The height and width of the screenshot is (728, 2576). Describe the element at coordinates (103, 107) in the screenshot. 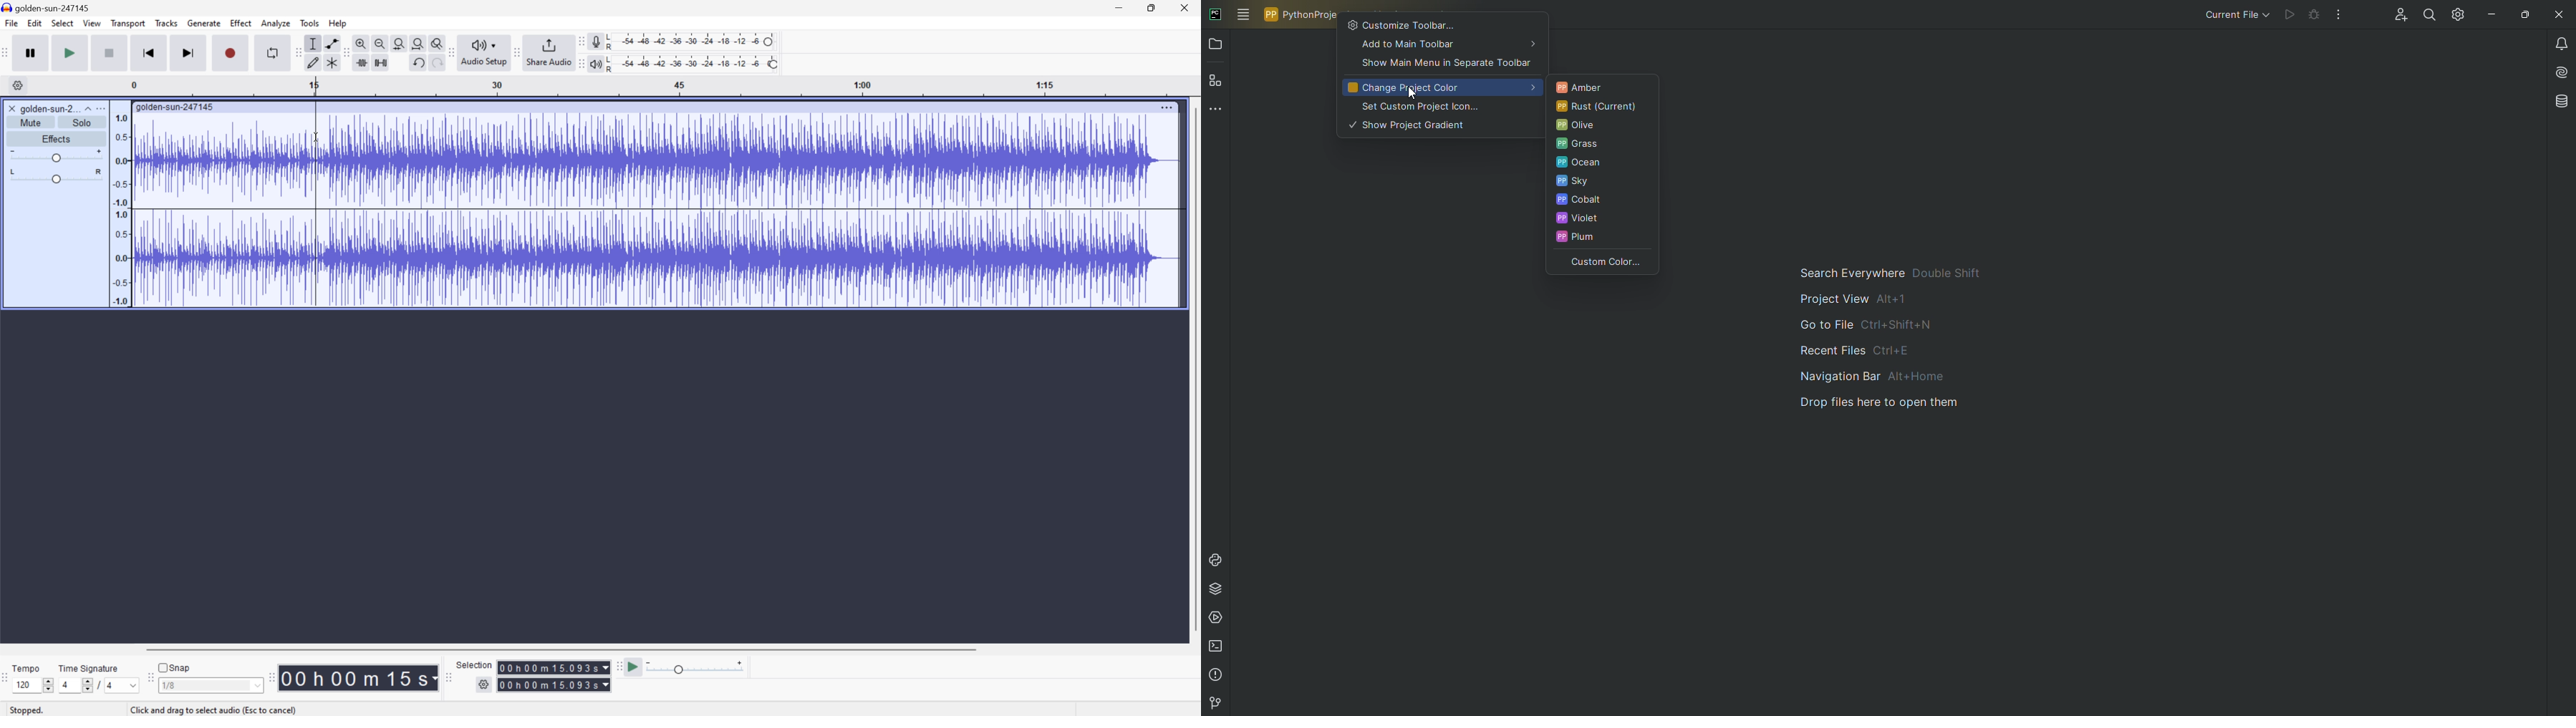

I see `More` at that location.